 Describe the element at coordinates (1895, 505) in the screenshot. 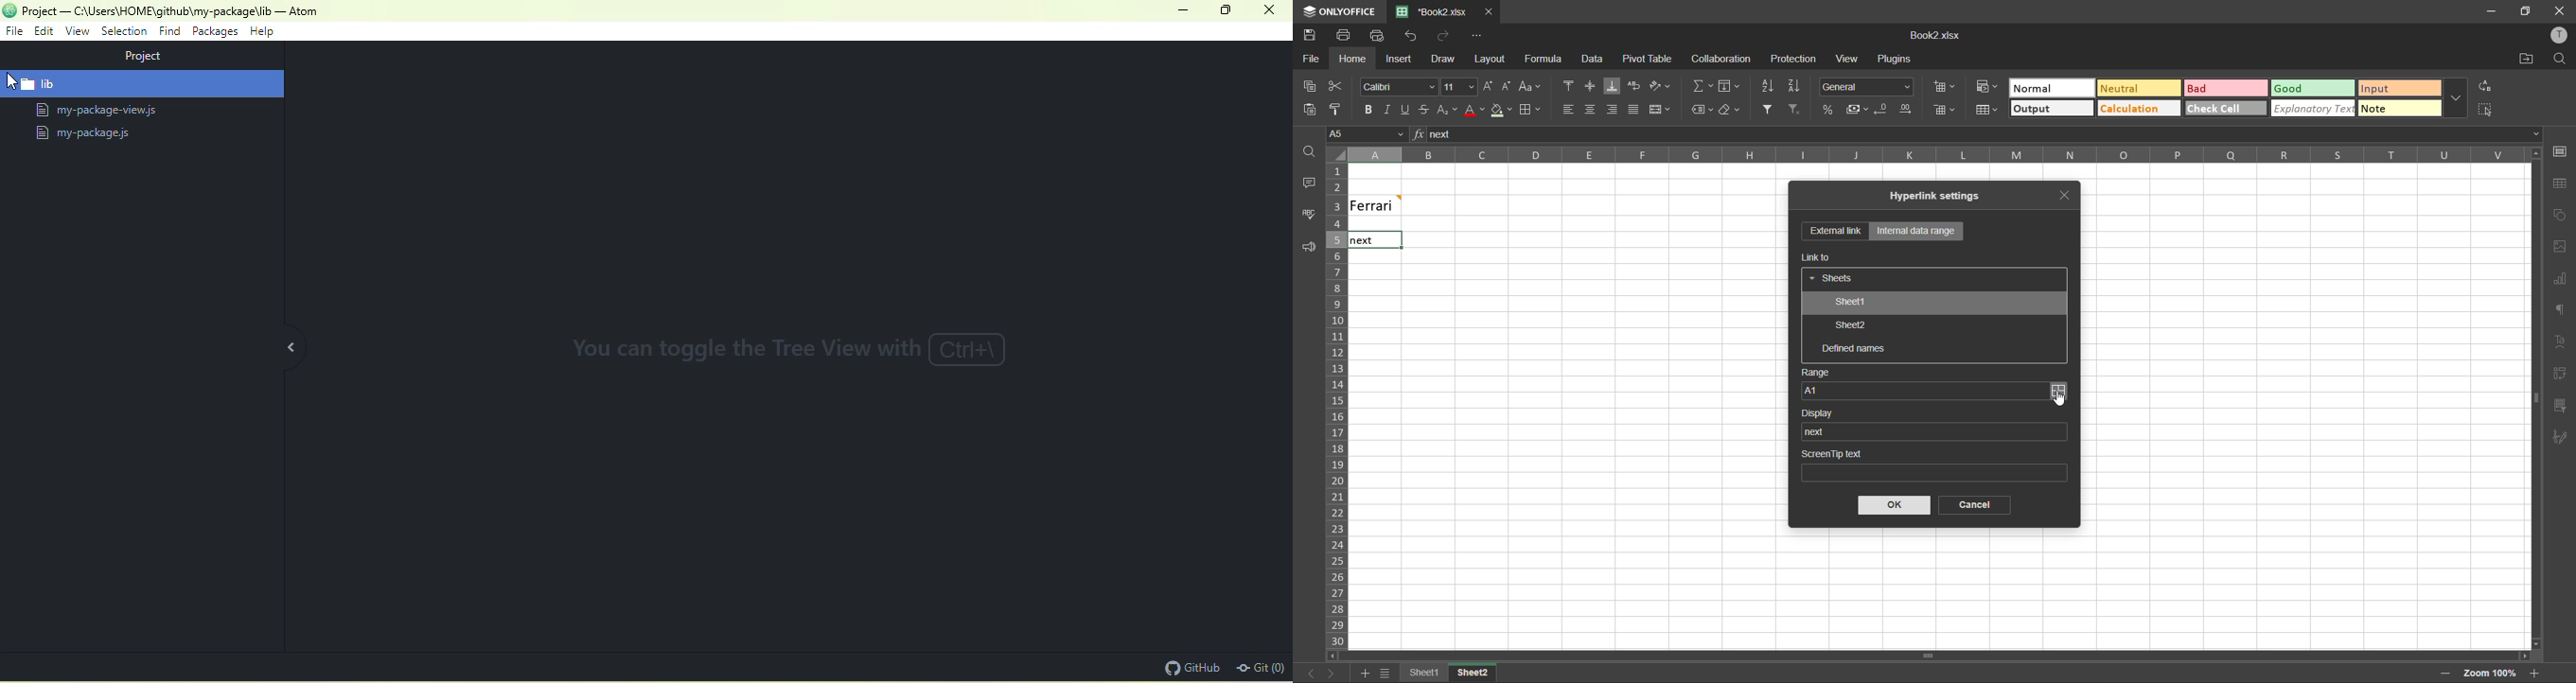

I see `ok` at that location.